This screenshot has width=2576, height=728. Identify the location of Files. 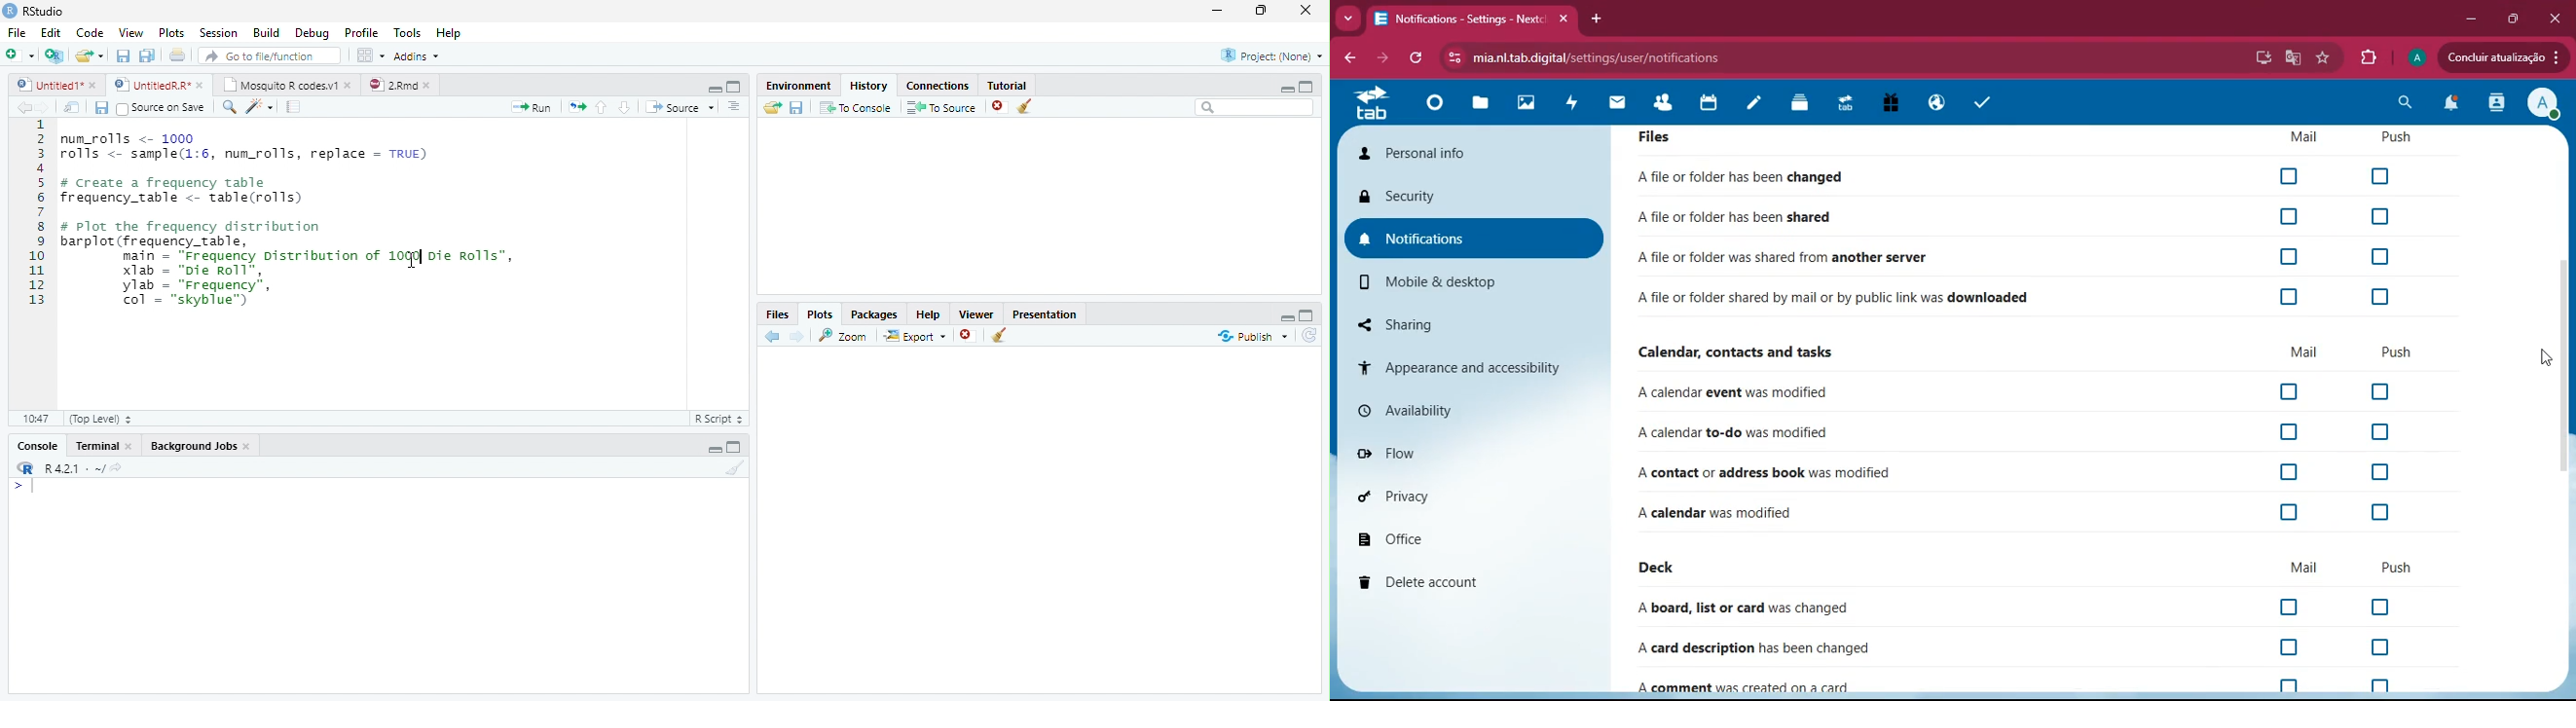
(2034, 141).